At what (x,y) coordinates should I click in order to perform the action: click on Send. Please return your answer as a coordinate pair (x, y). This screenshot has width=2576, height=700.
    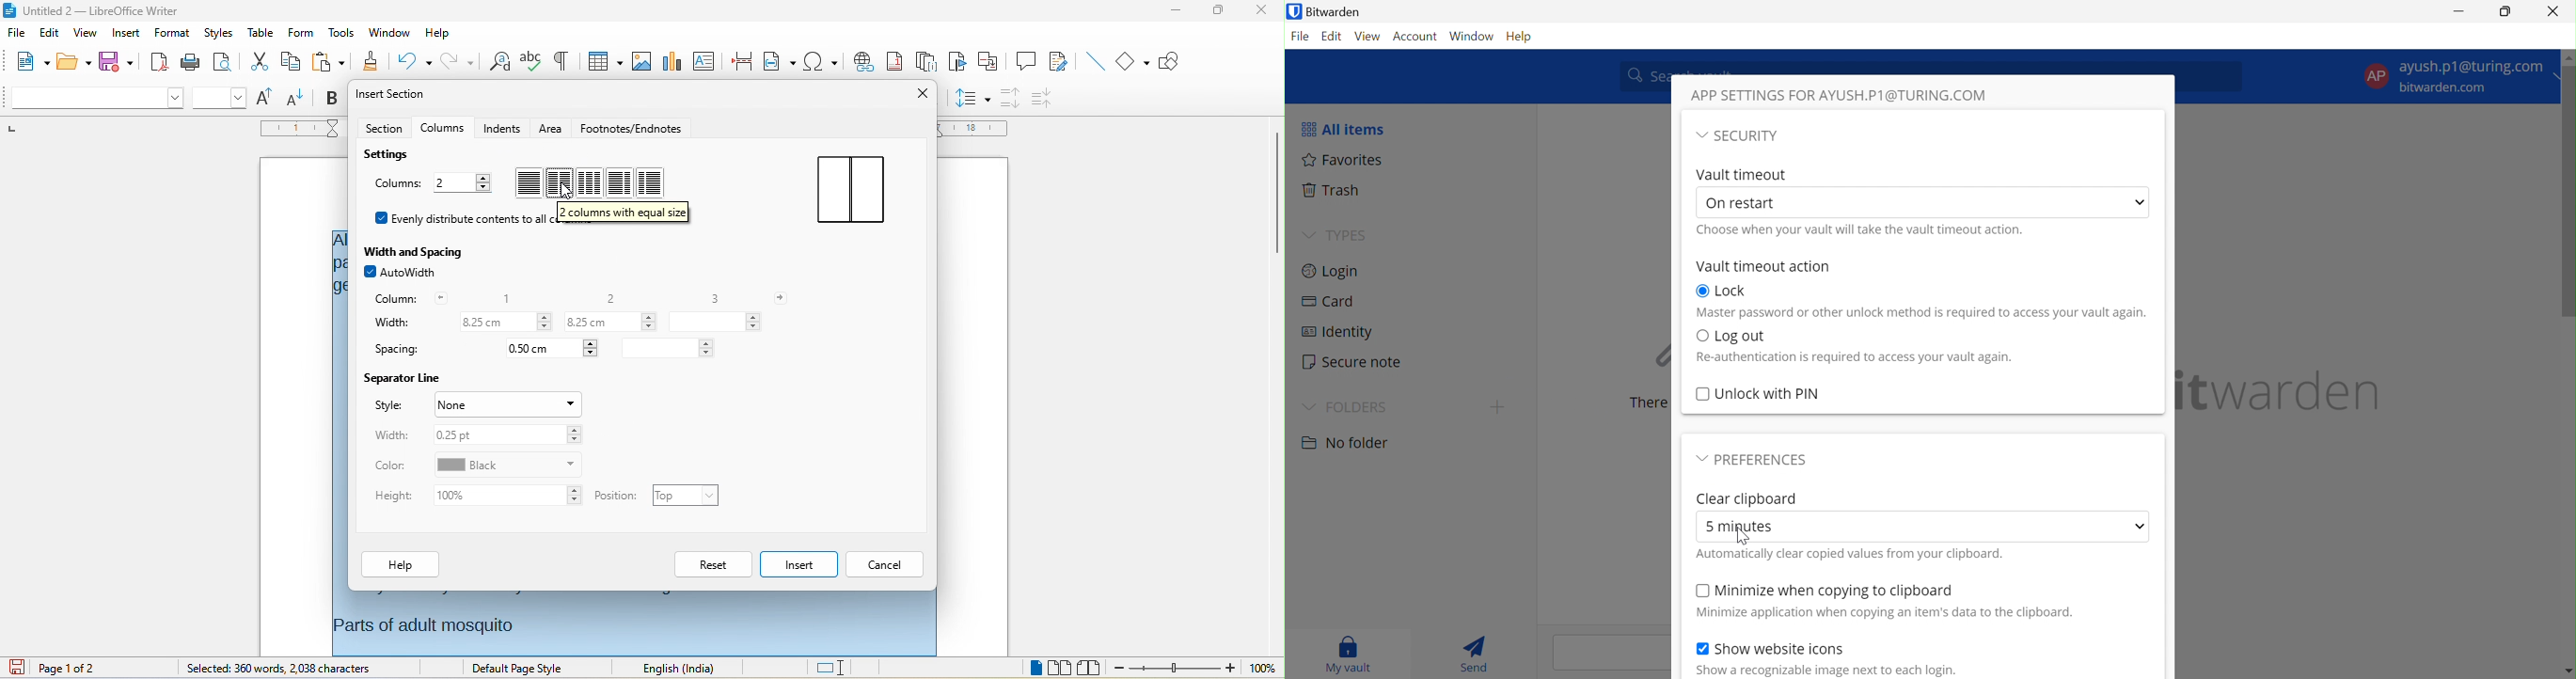
    Looking at the image, I should click on (1476, 653).